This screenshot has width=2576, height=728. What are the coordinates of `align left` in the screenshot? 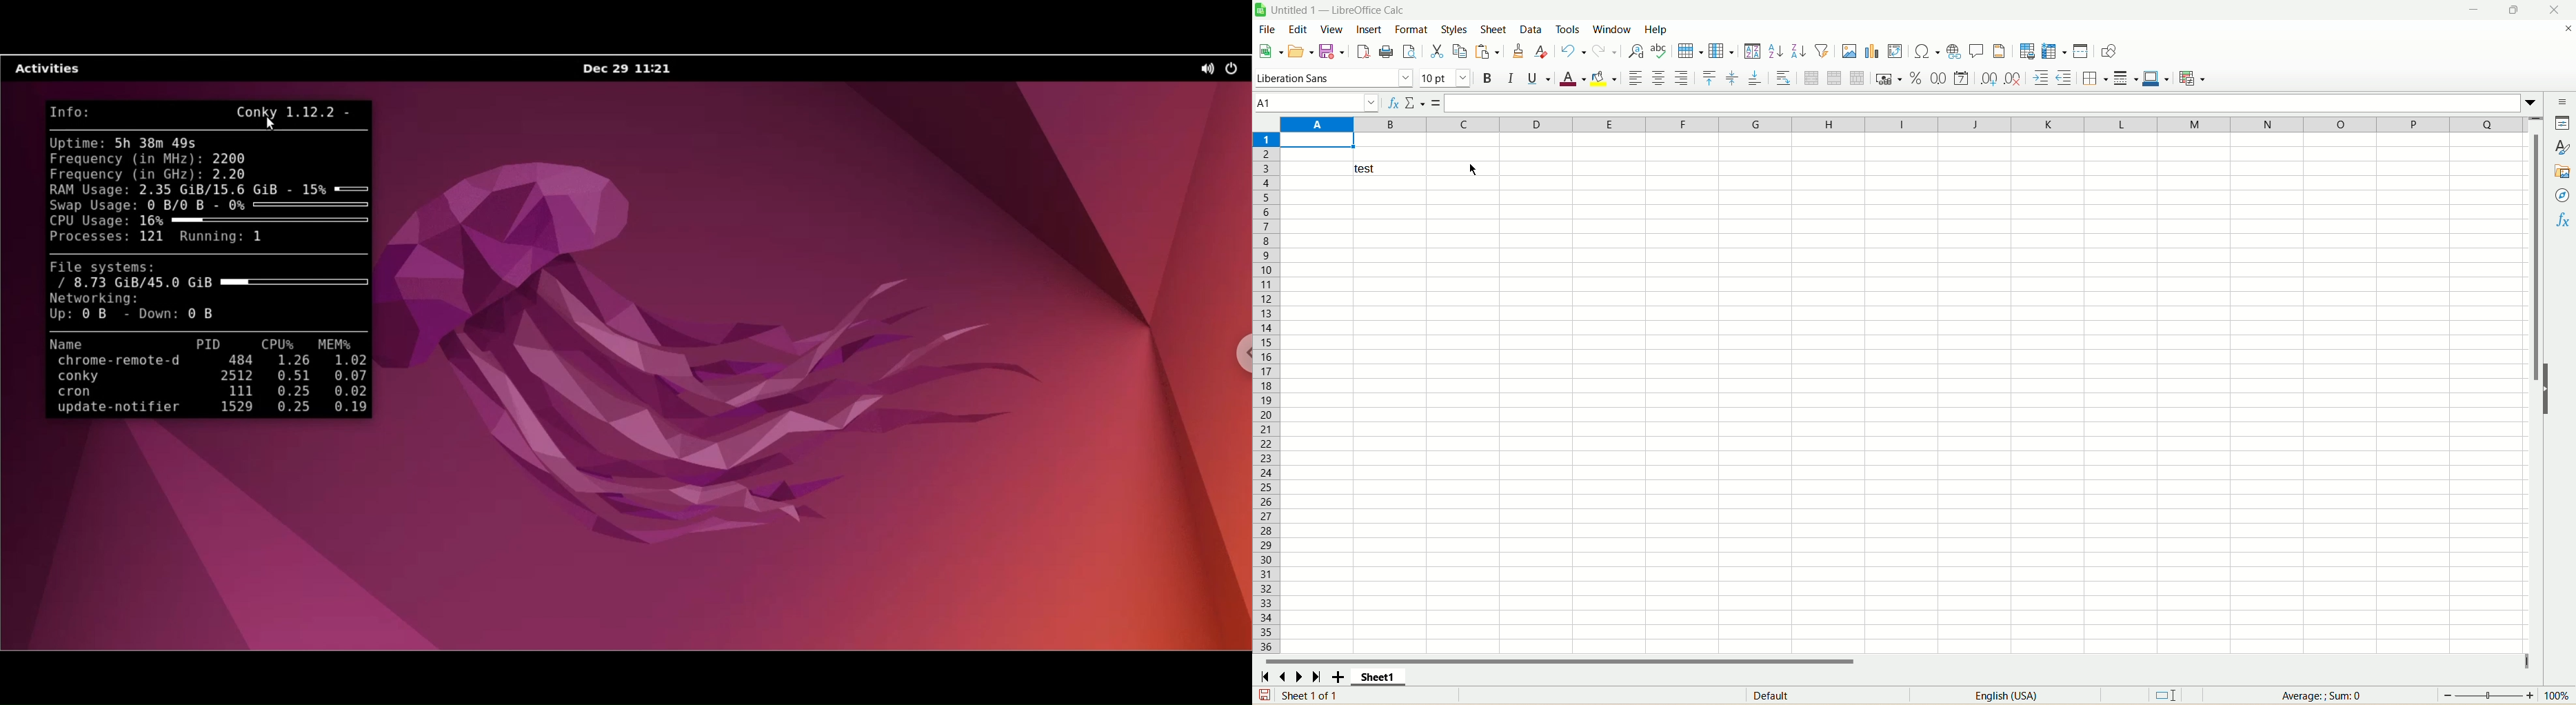 It's located at (1635, 78).